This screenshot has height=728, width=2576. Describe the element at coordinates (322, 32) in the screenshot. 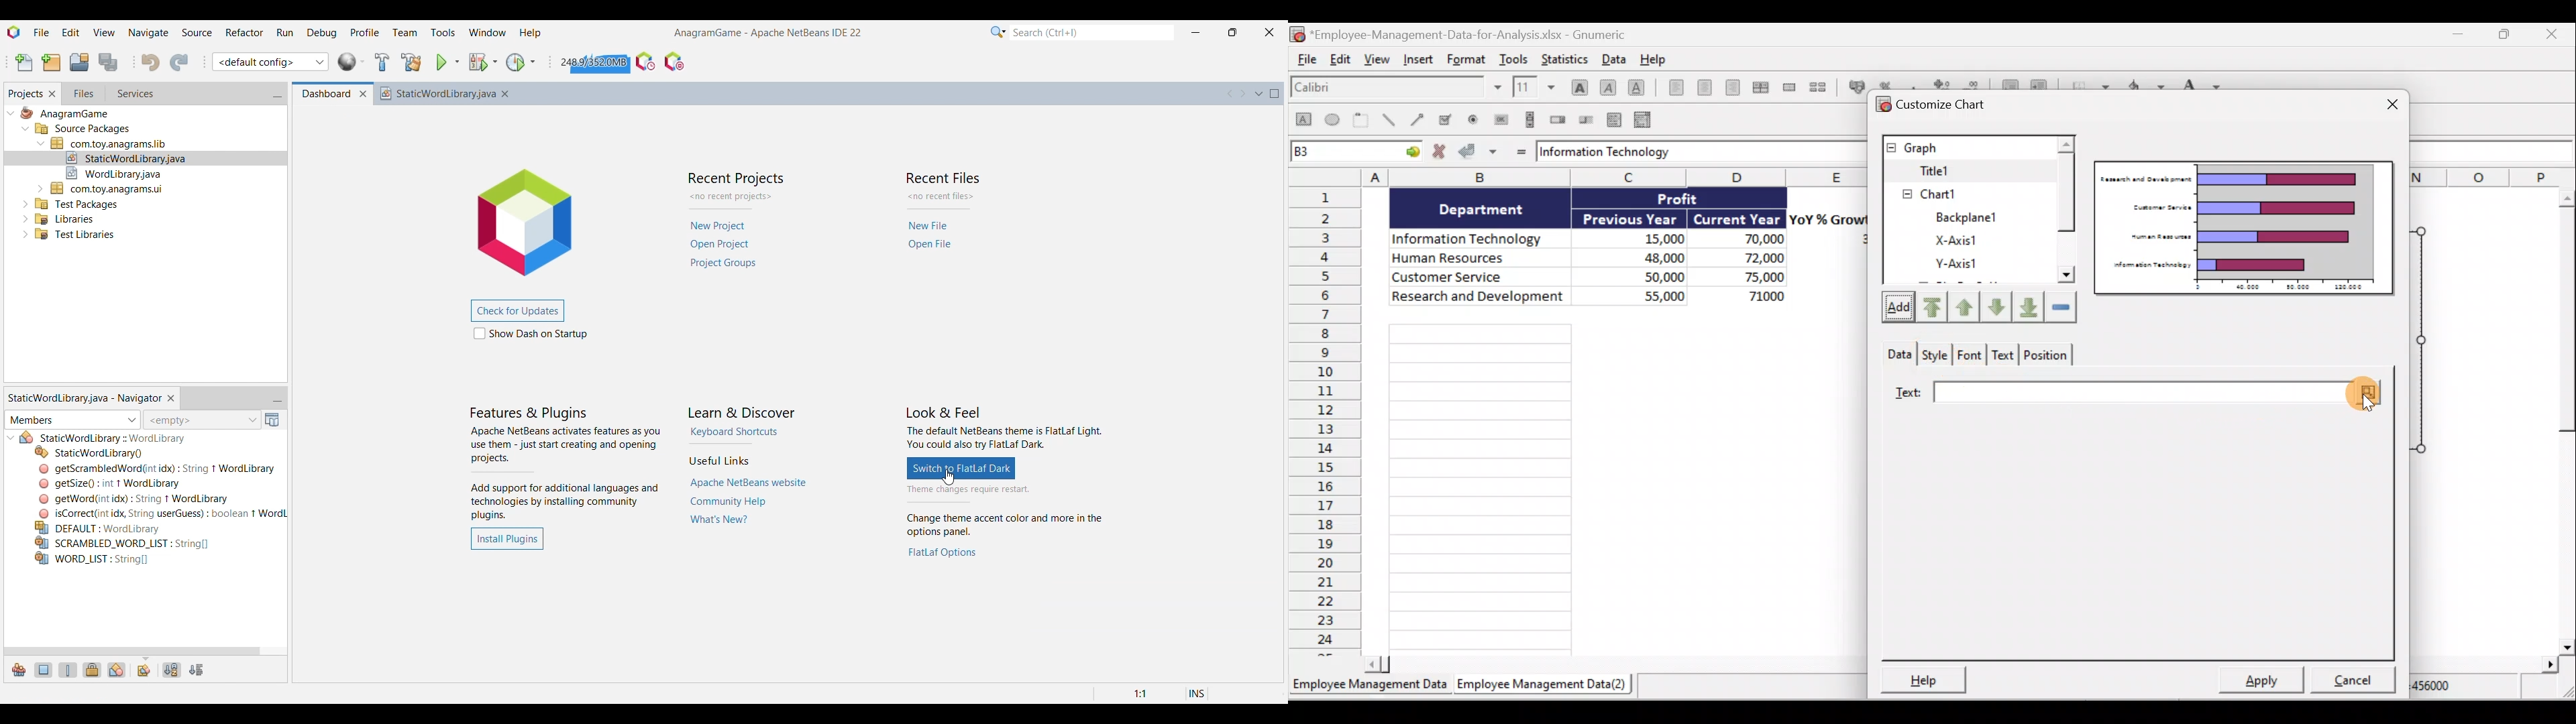

I see `Debug menu` at that location.